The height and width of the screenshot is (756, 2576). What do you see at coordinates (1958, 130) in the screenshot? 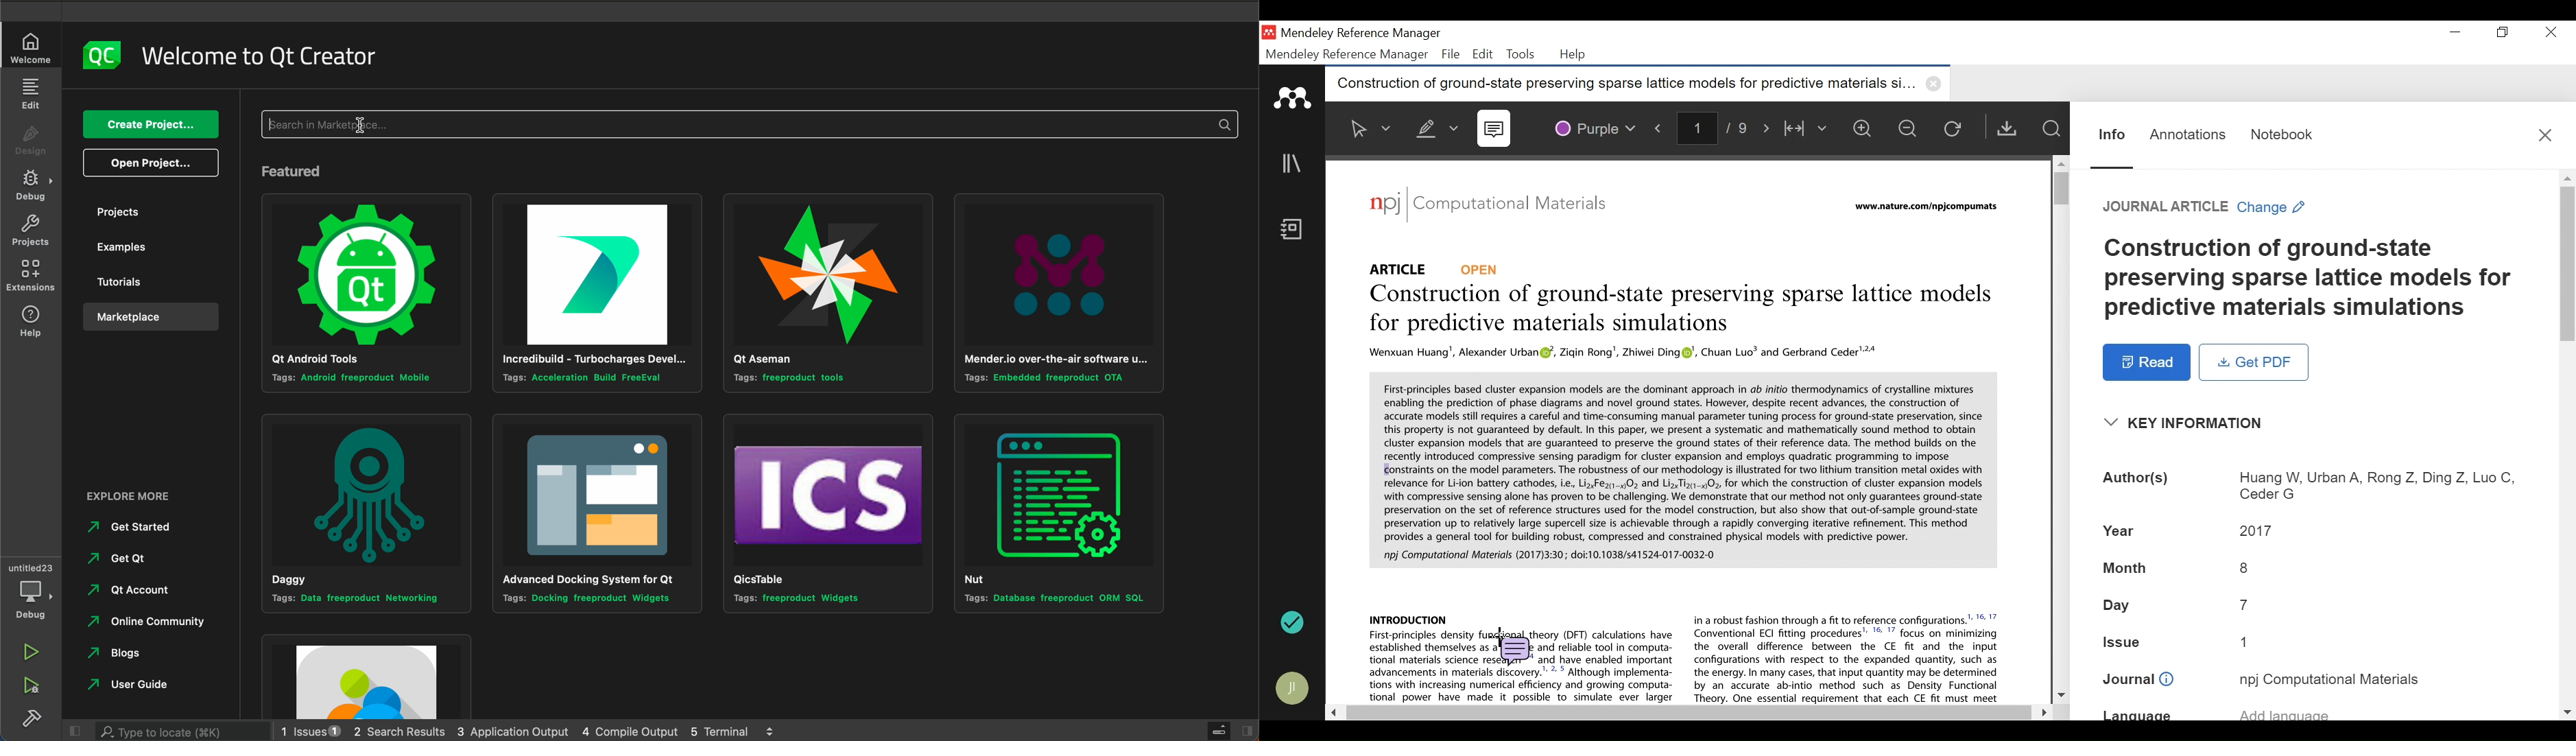
I see `Reload` at bounding box center [1958, 130].